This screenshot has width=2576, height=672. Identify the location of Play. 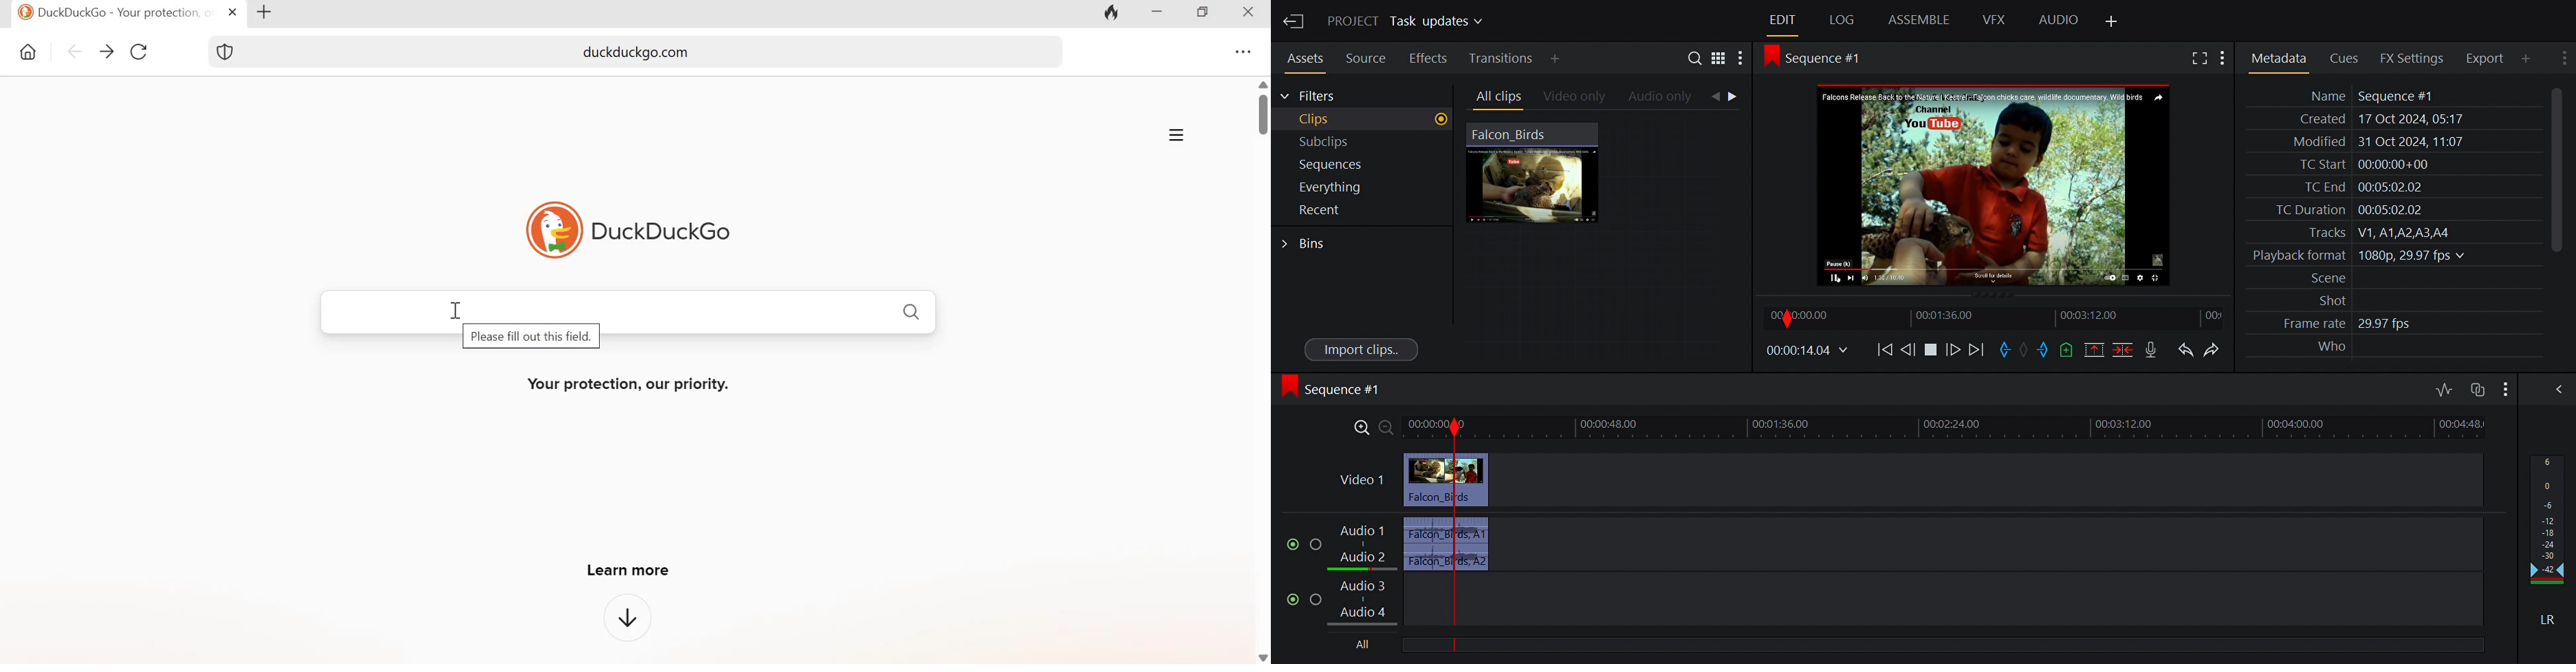
(1929, 351).